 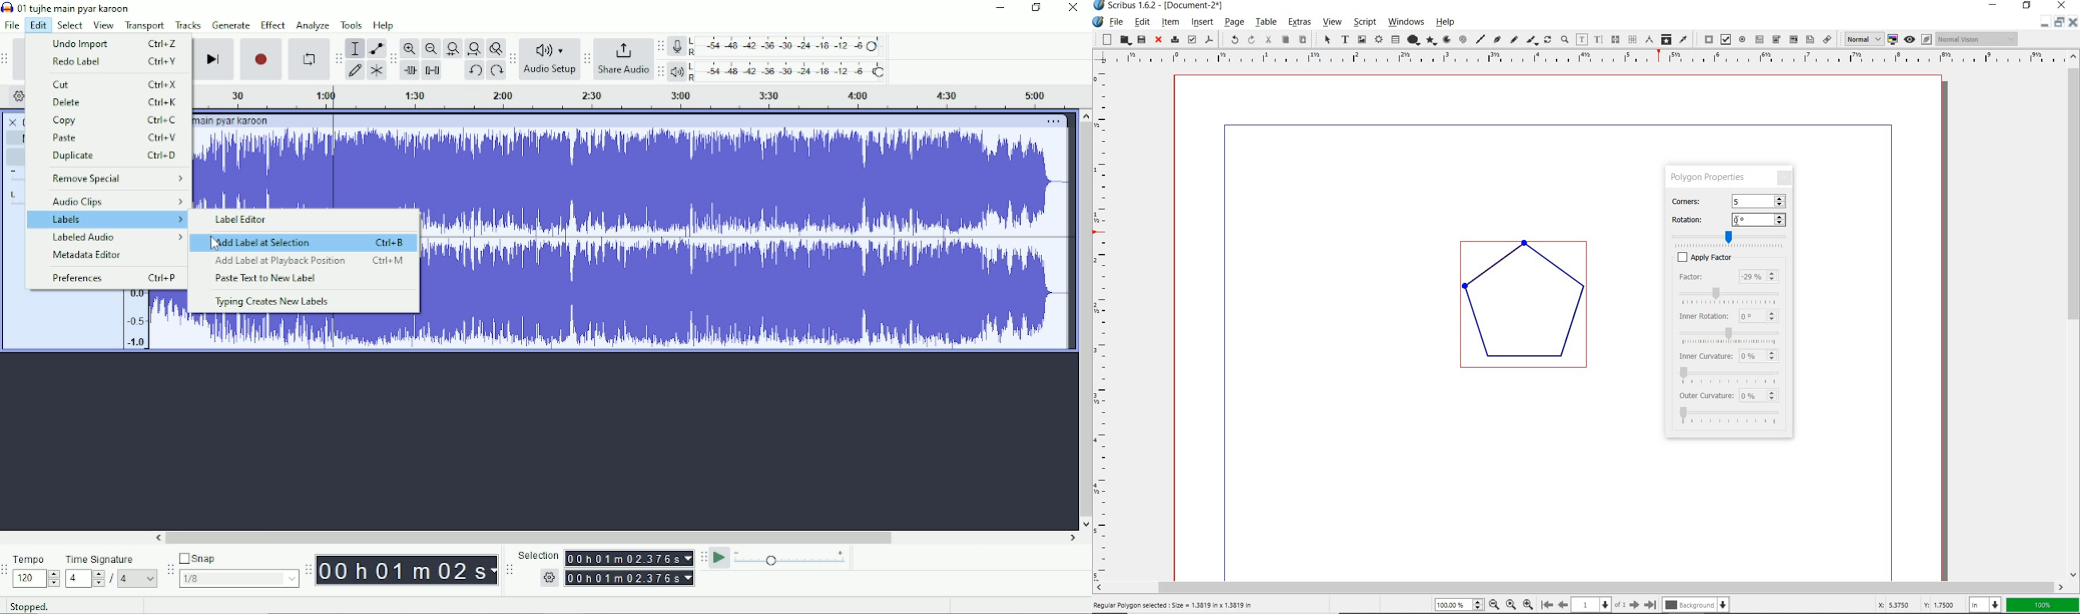 What do you see at coordinates (1745, 257) in the screenshot?
I see `APPLY FACTOR` at bounding box center [1745, 257].